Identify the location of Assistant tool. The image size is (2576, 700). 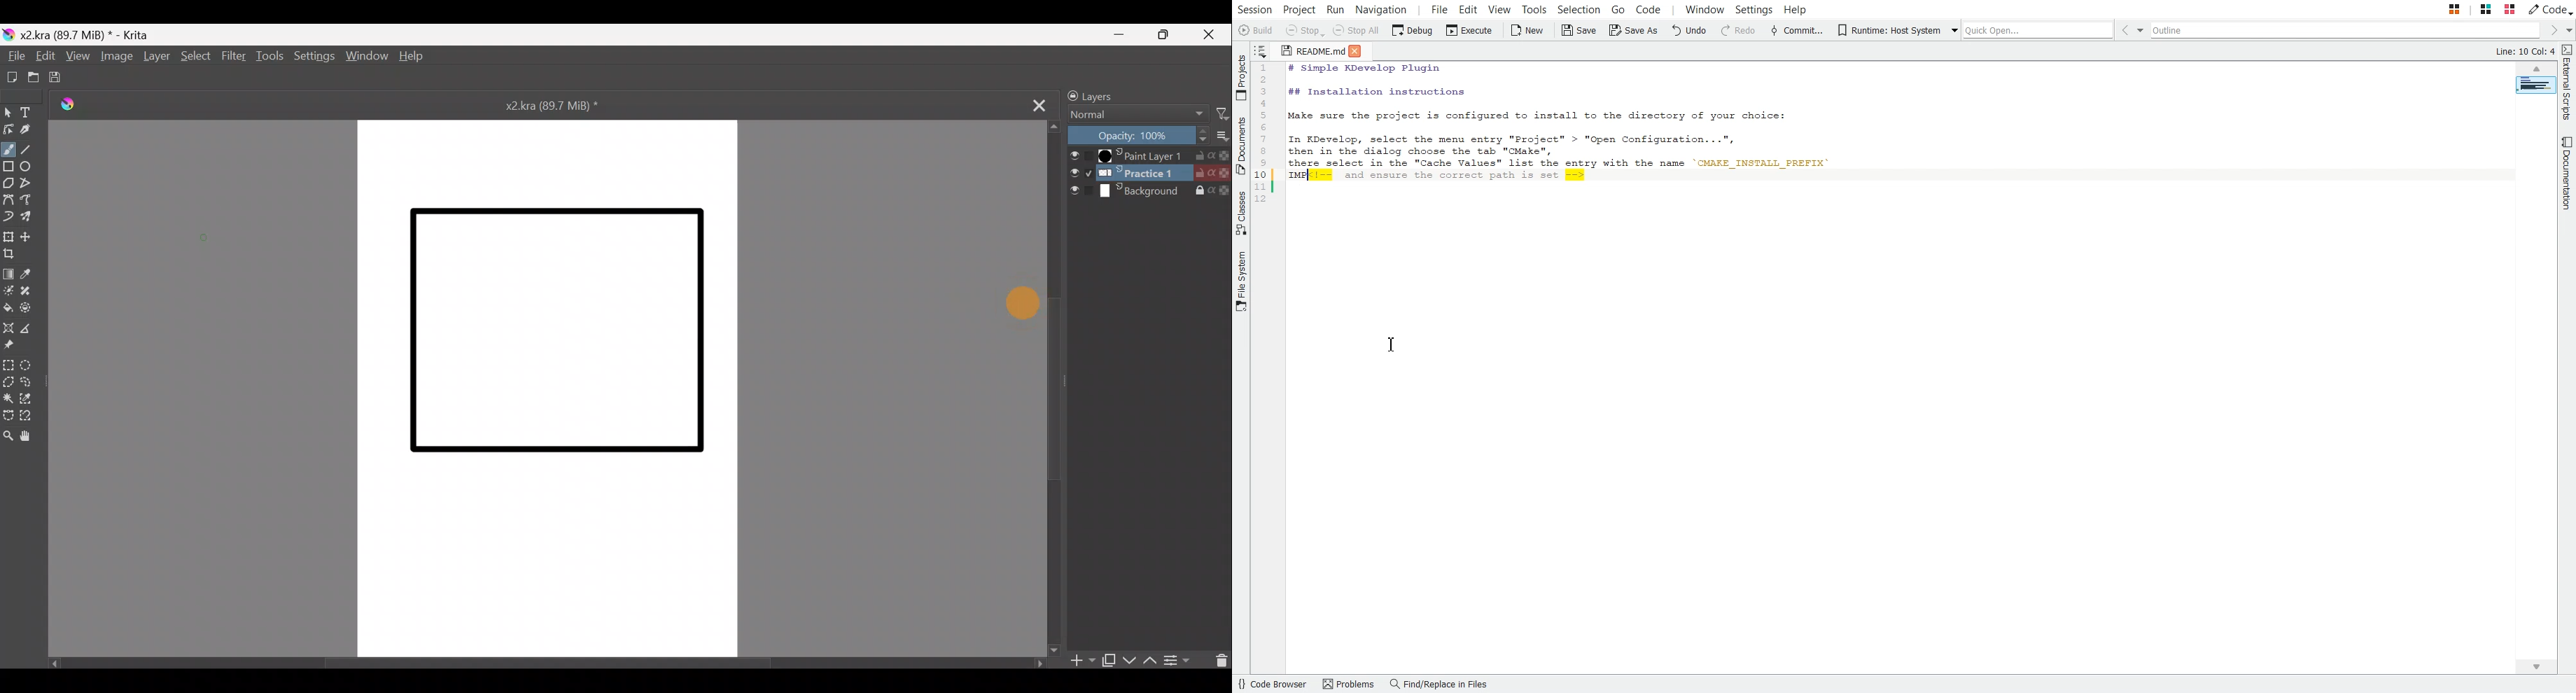
(10, 327).